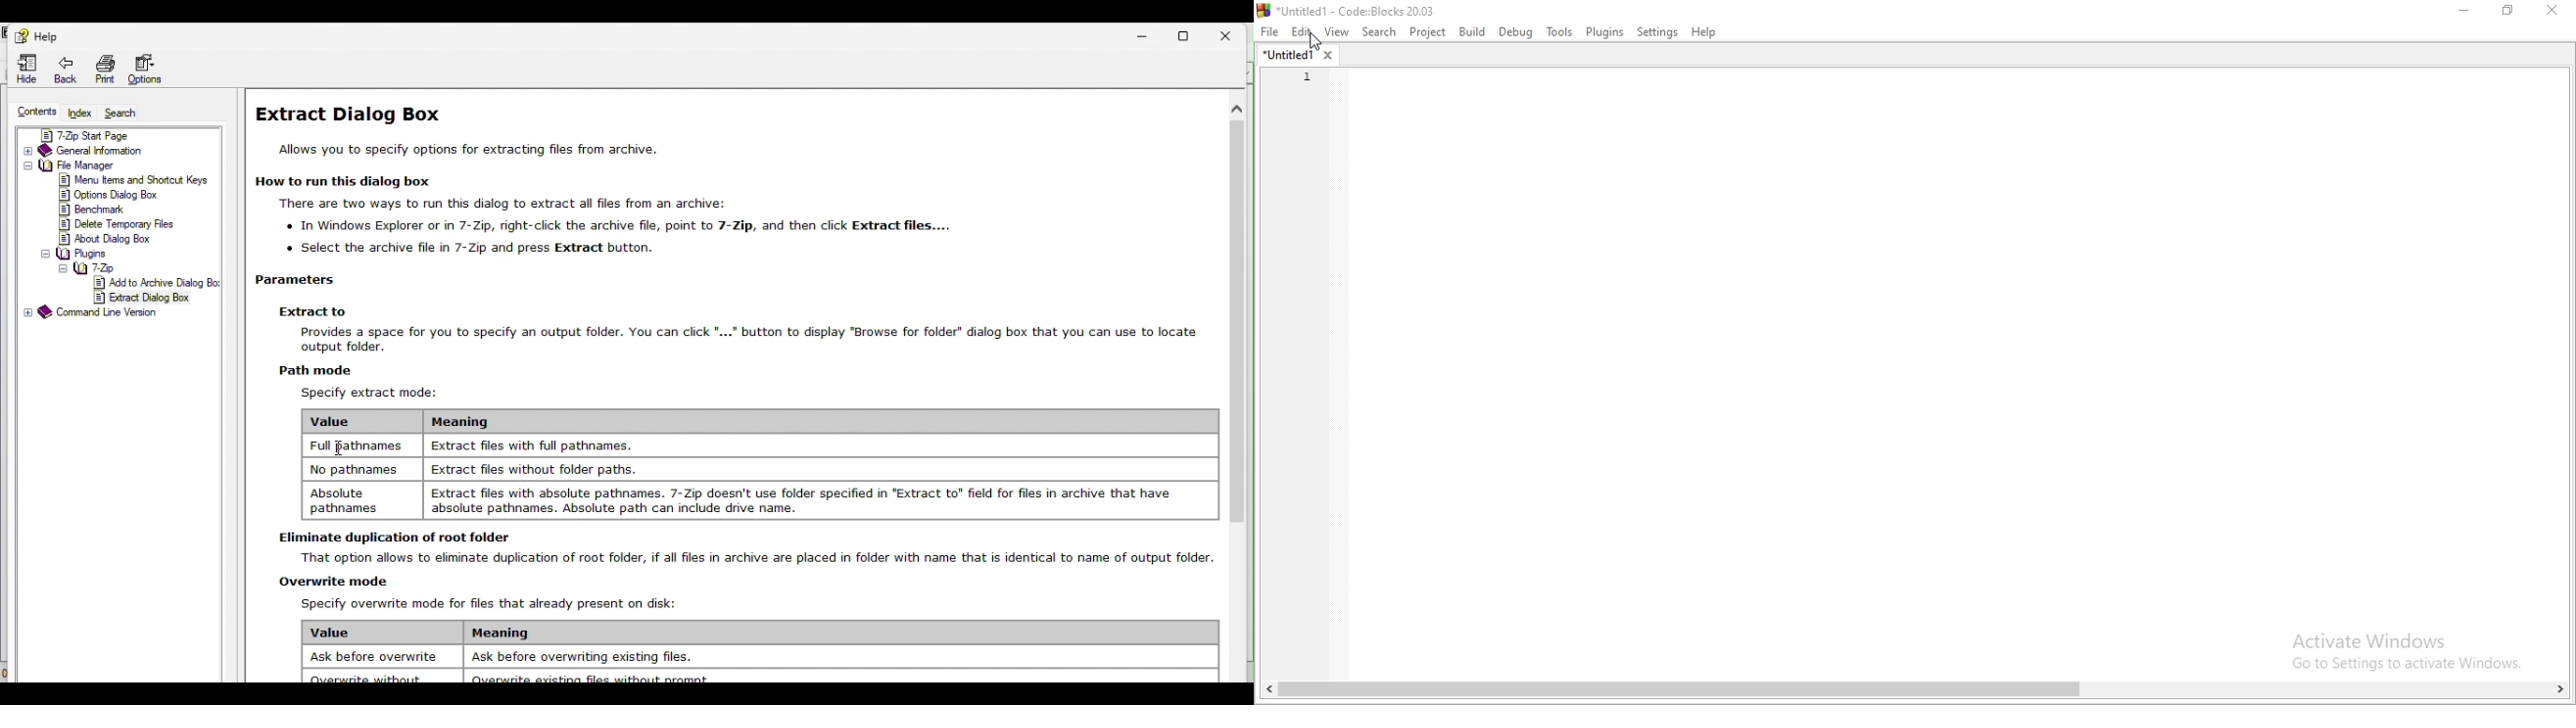 The width and height of the screenshot is (2576, 728). Describe the element at coordinates (336, 446) in the screenshot. I see `cursor` at that location.